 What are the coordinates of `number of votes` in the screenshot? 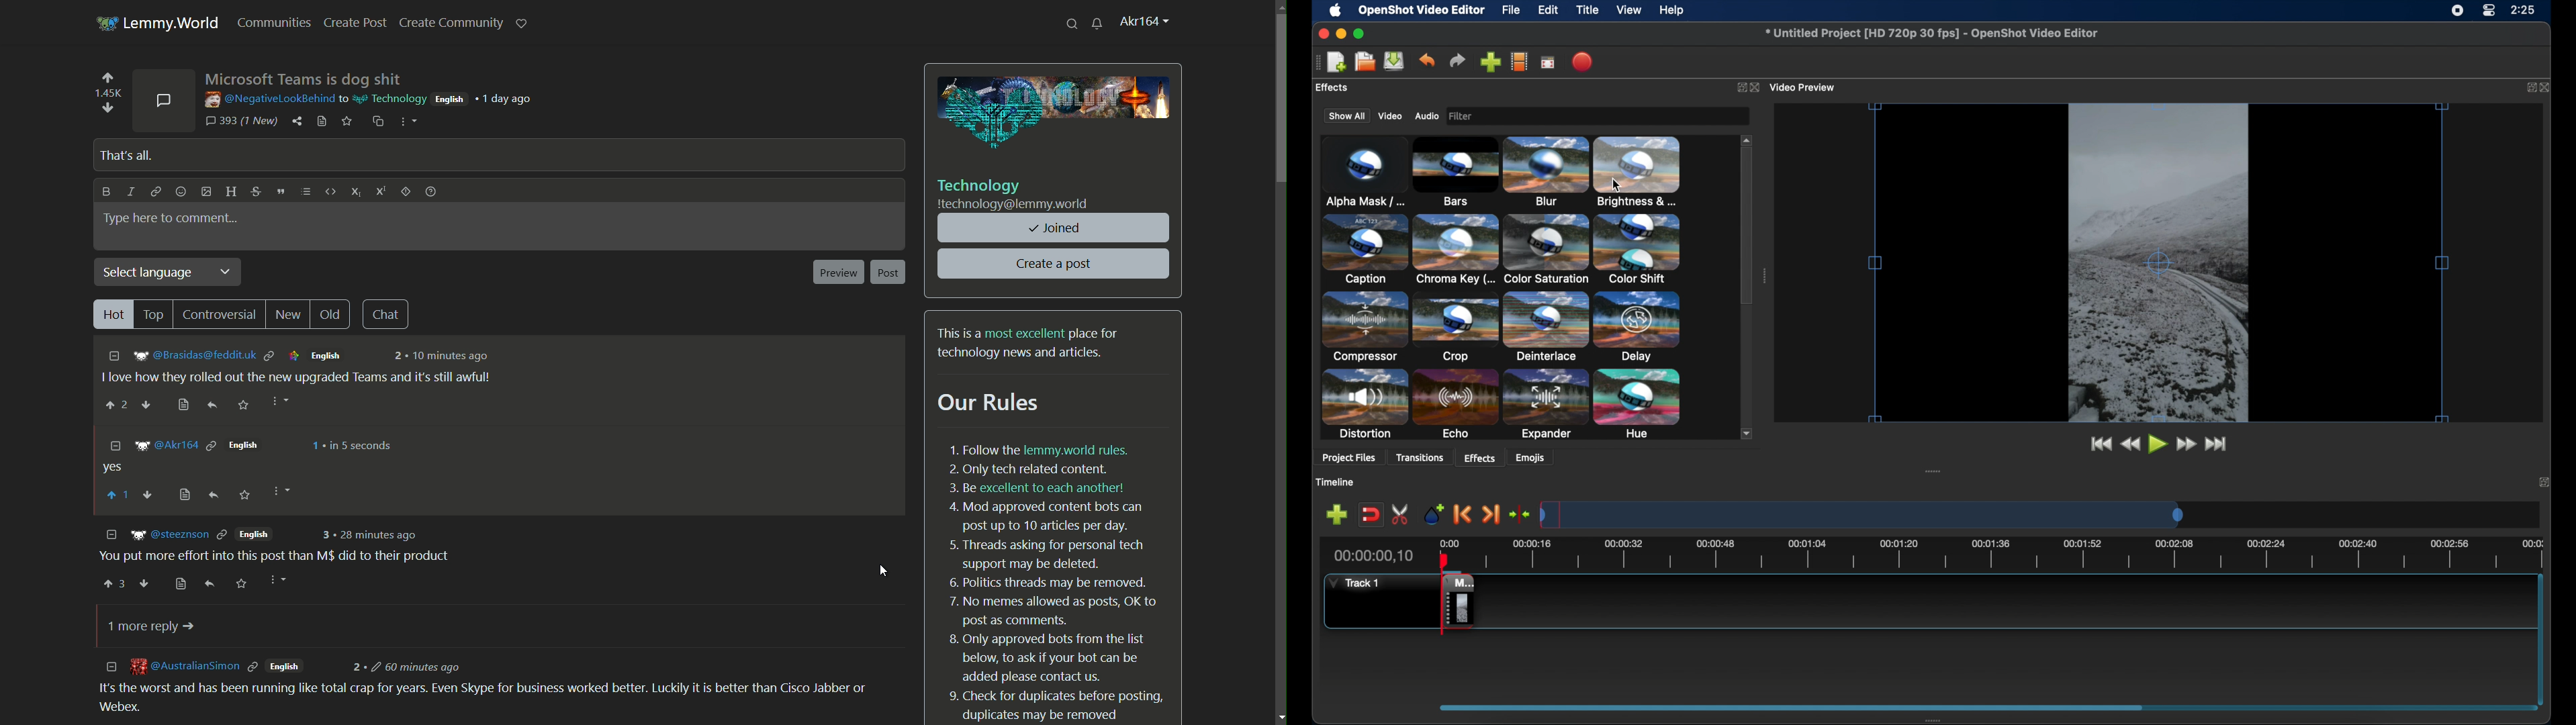 It's located at (107, 93).